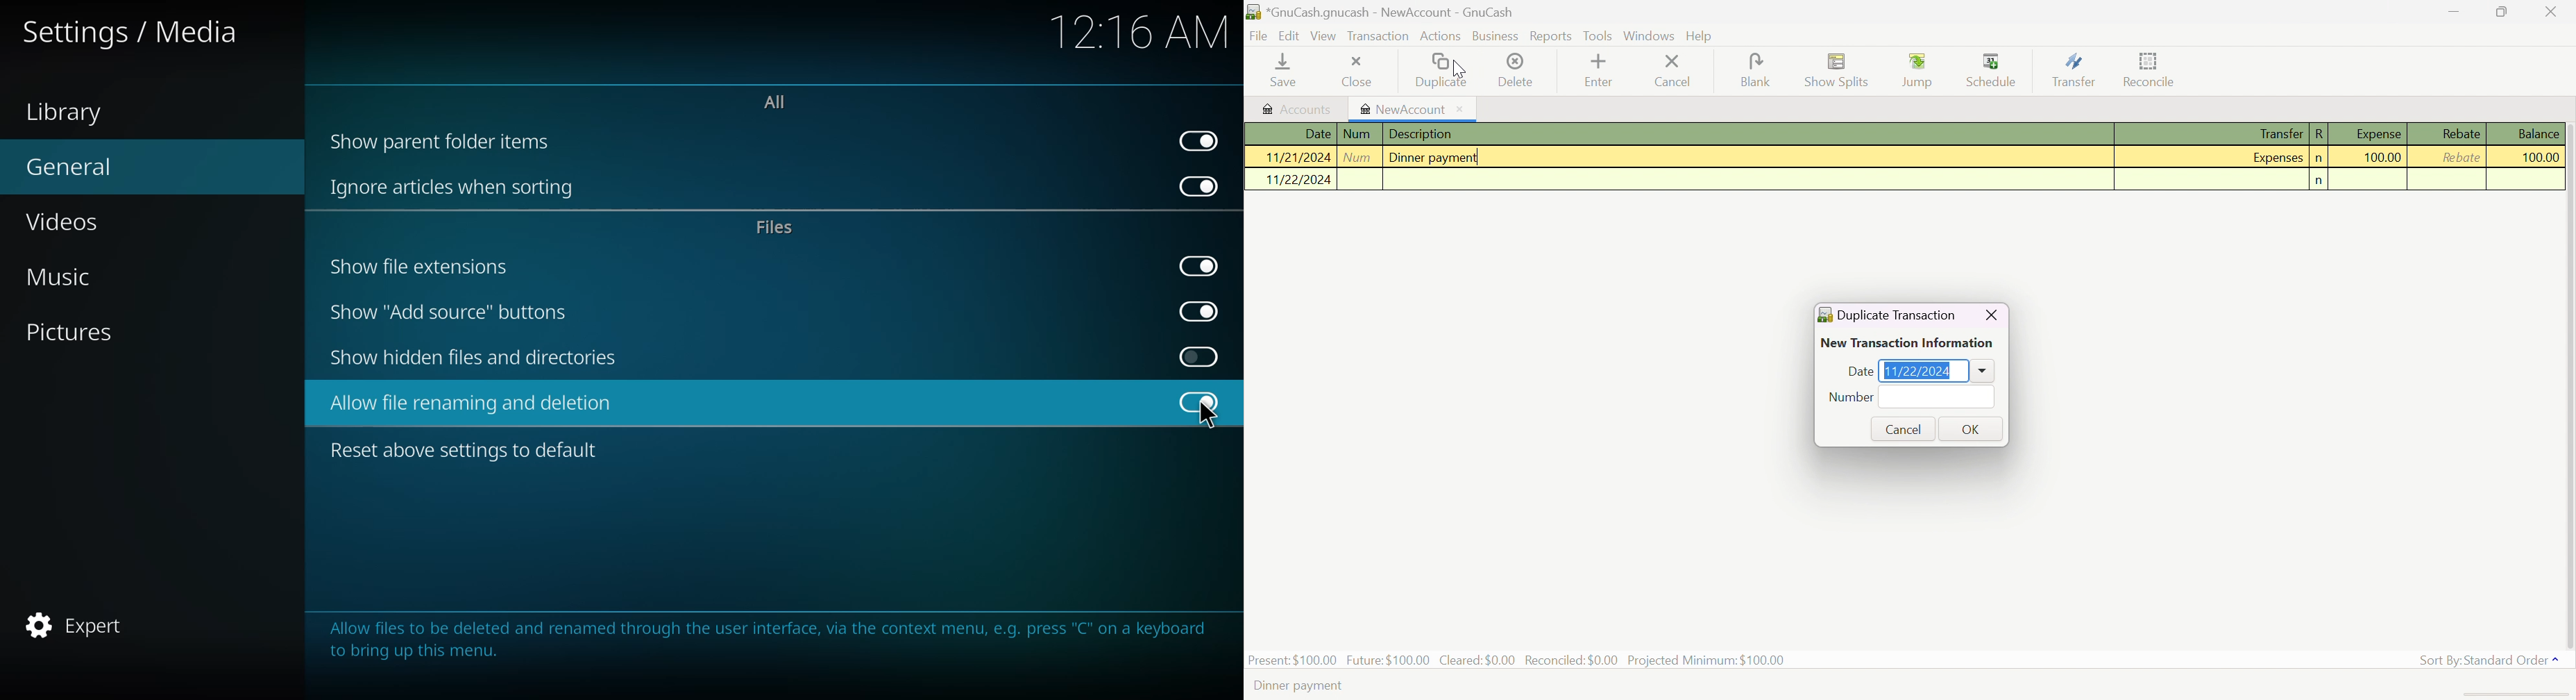  I want to click on all, so click(774, 100).